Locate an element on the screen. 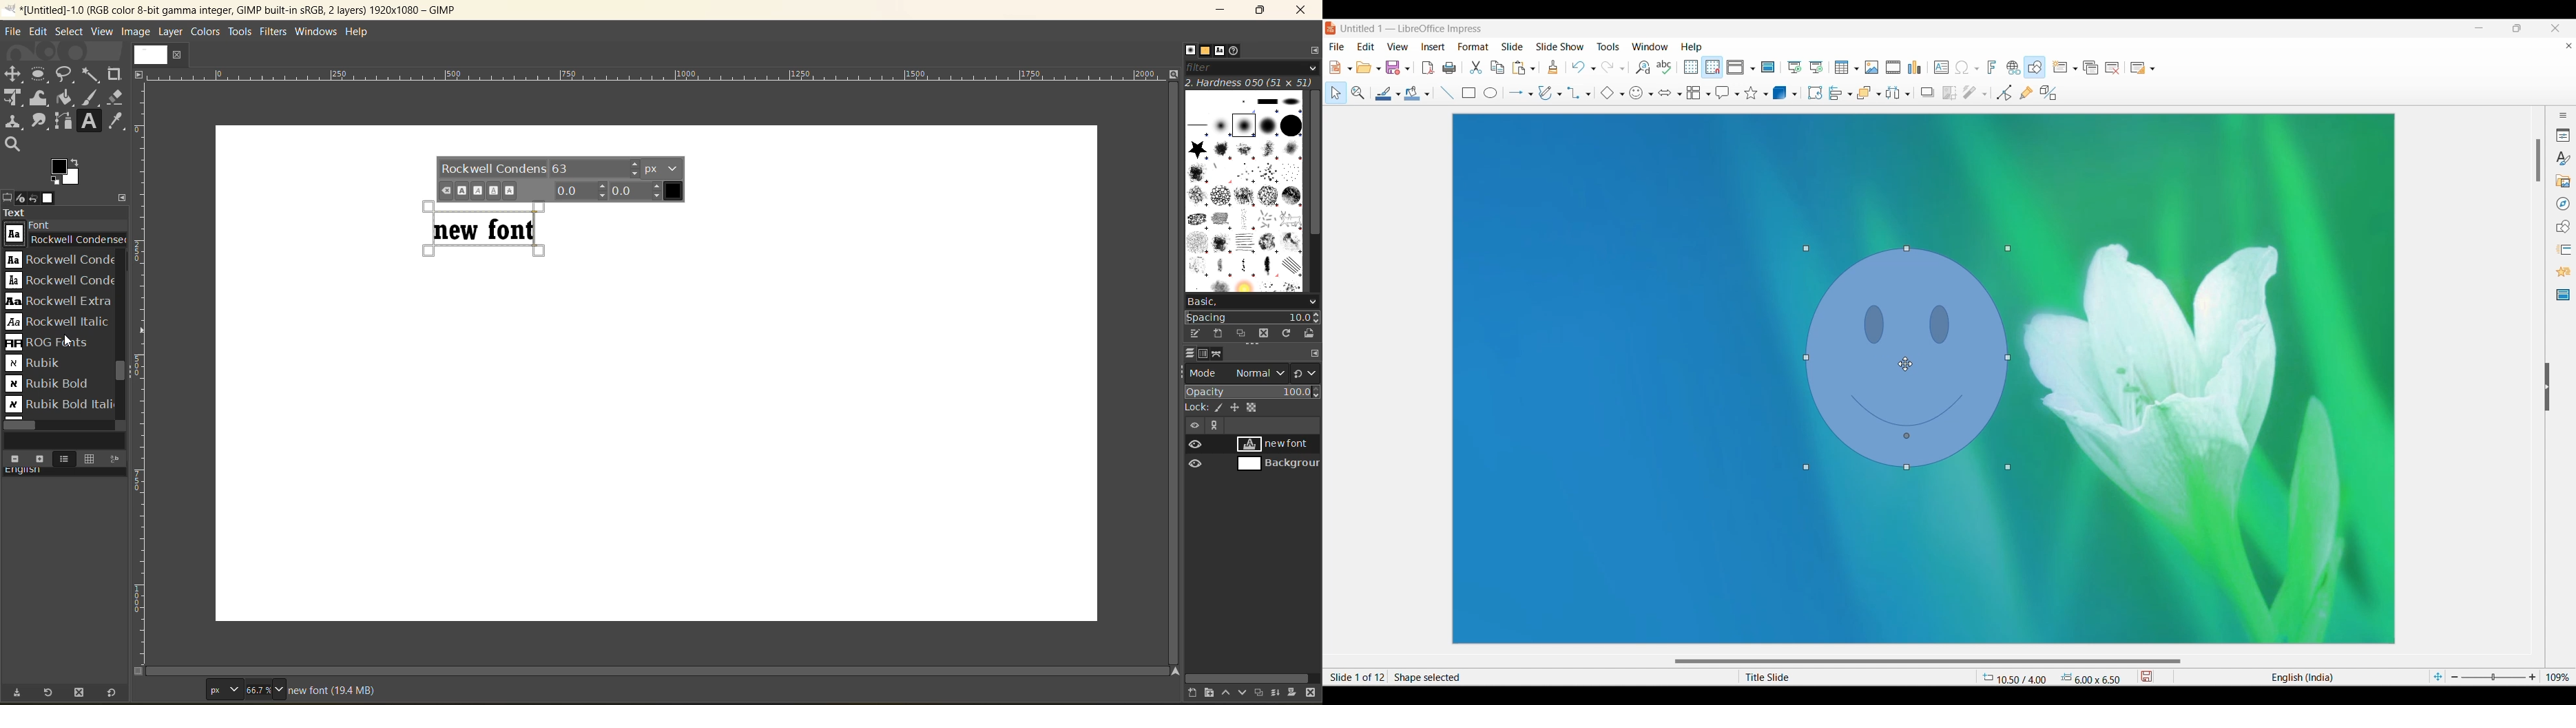 The width and height of the screenshot is (2576, 728). Selected flowchart is located at coordinates (1694, 93).